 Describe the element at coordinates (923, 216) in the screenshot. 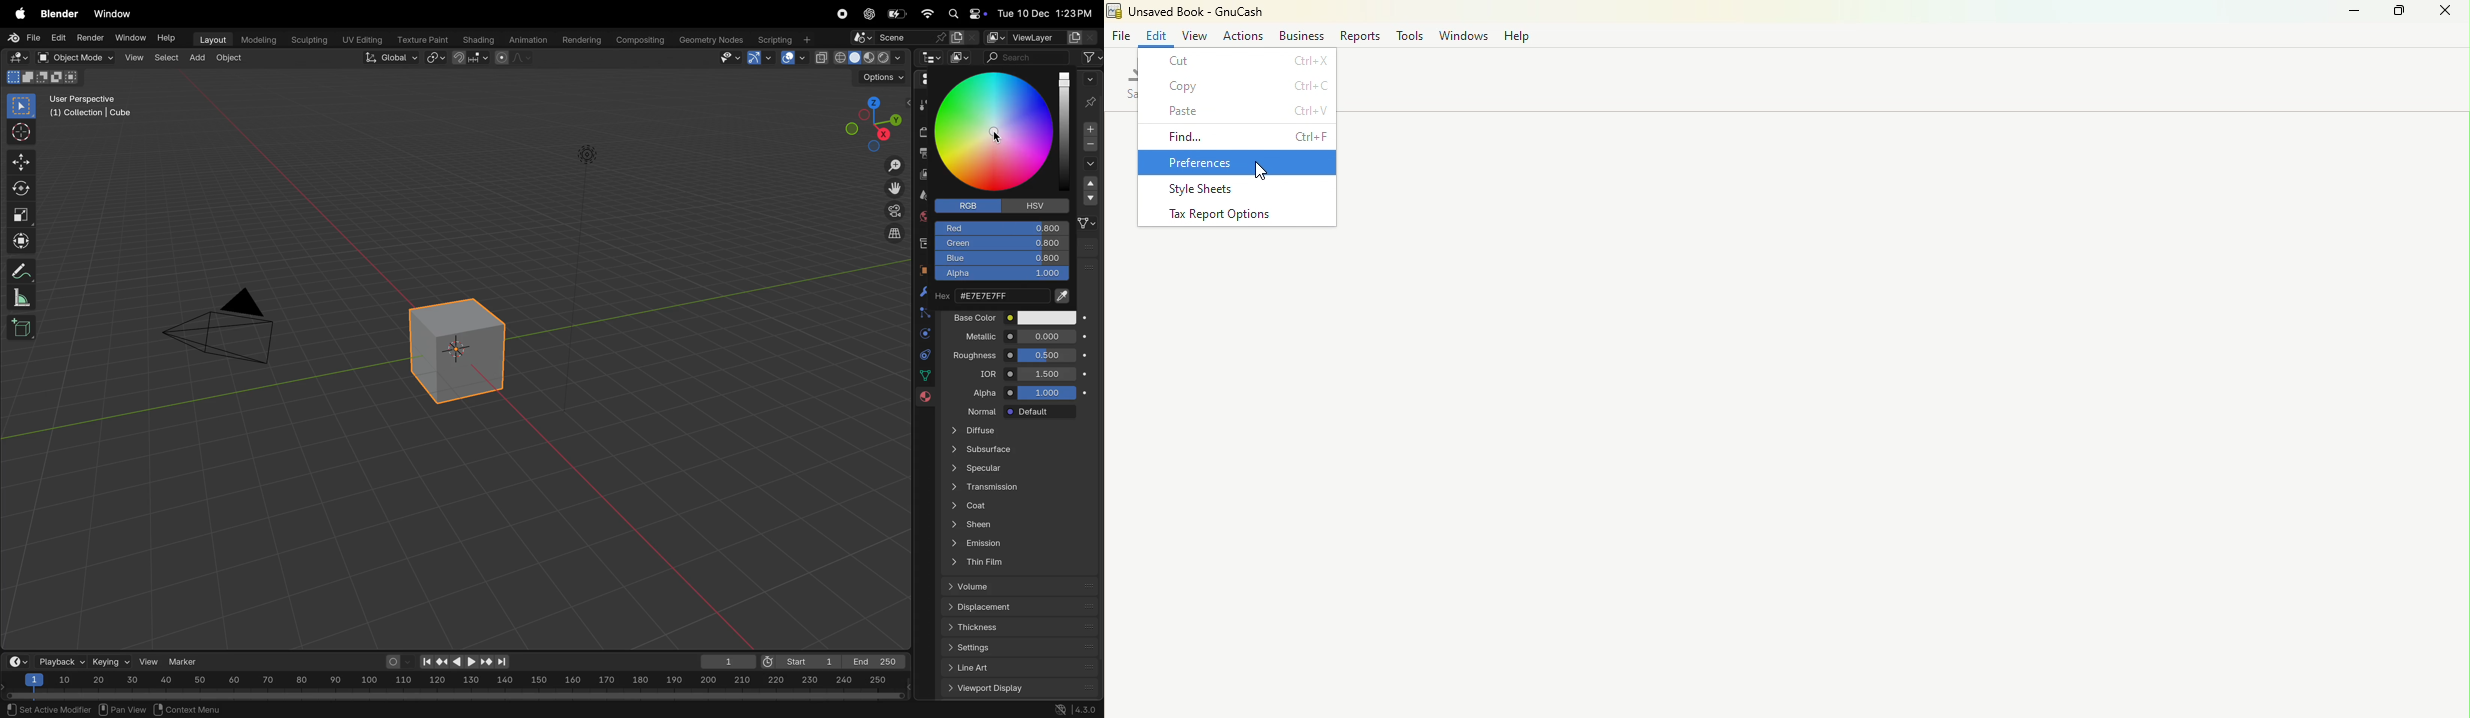

I see `world` at that location.